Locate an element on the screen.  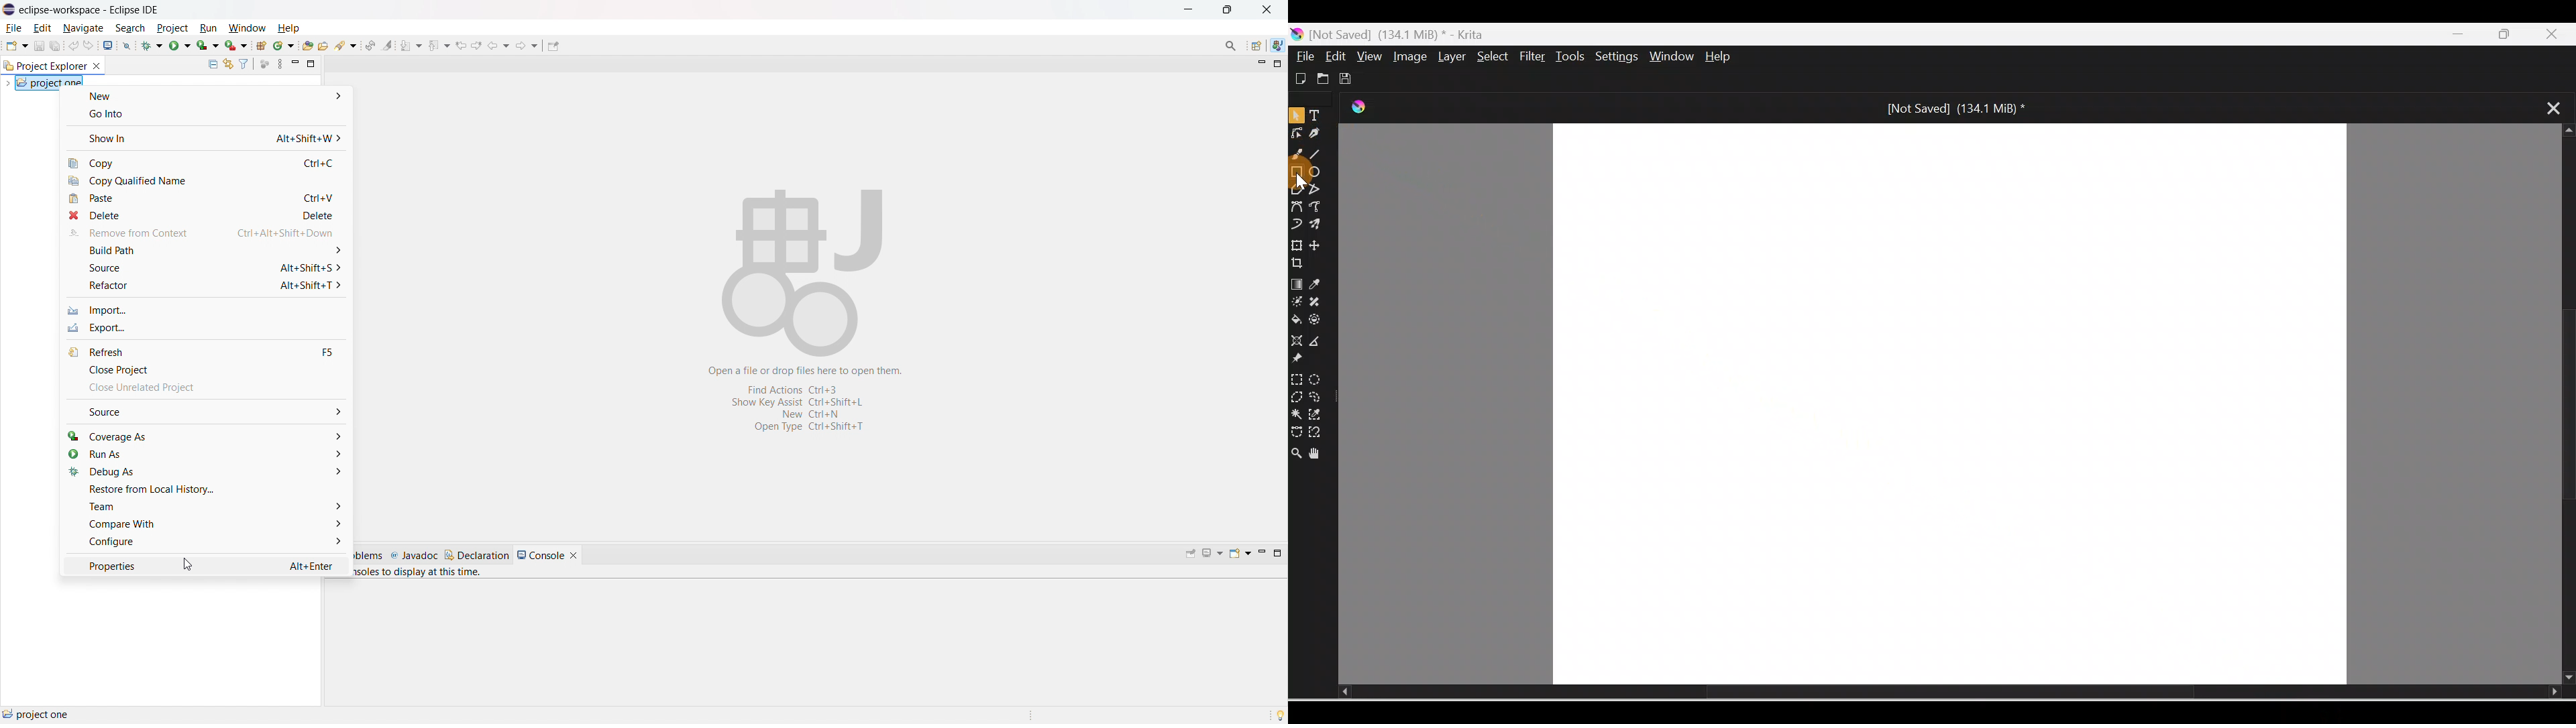
Elliptical selection tool is located at coordinates (1316, 377).